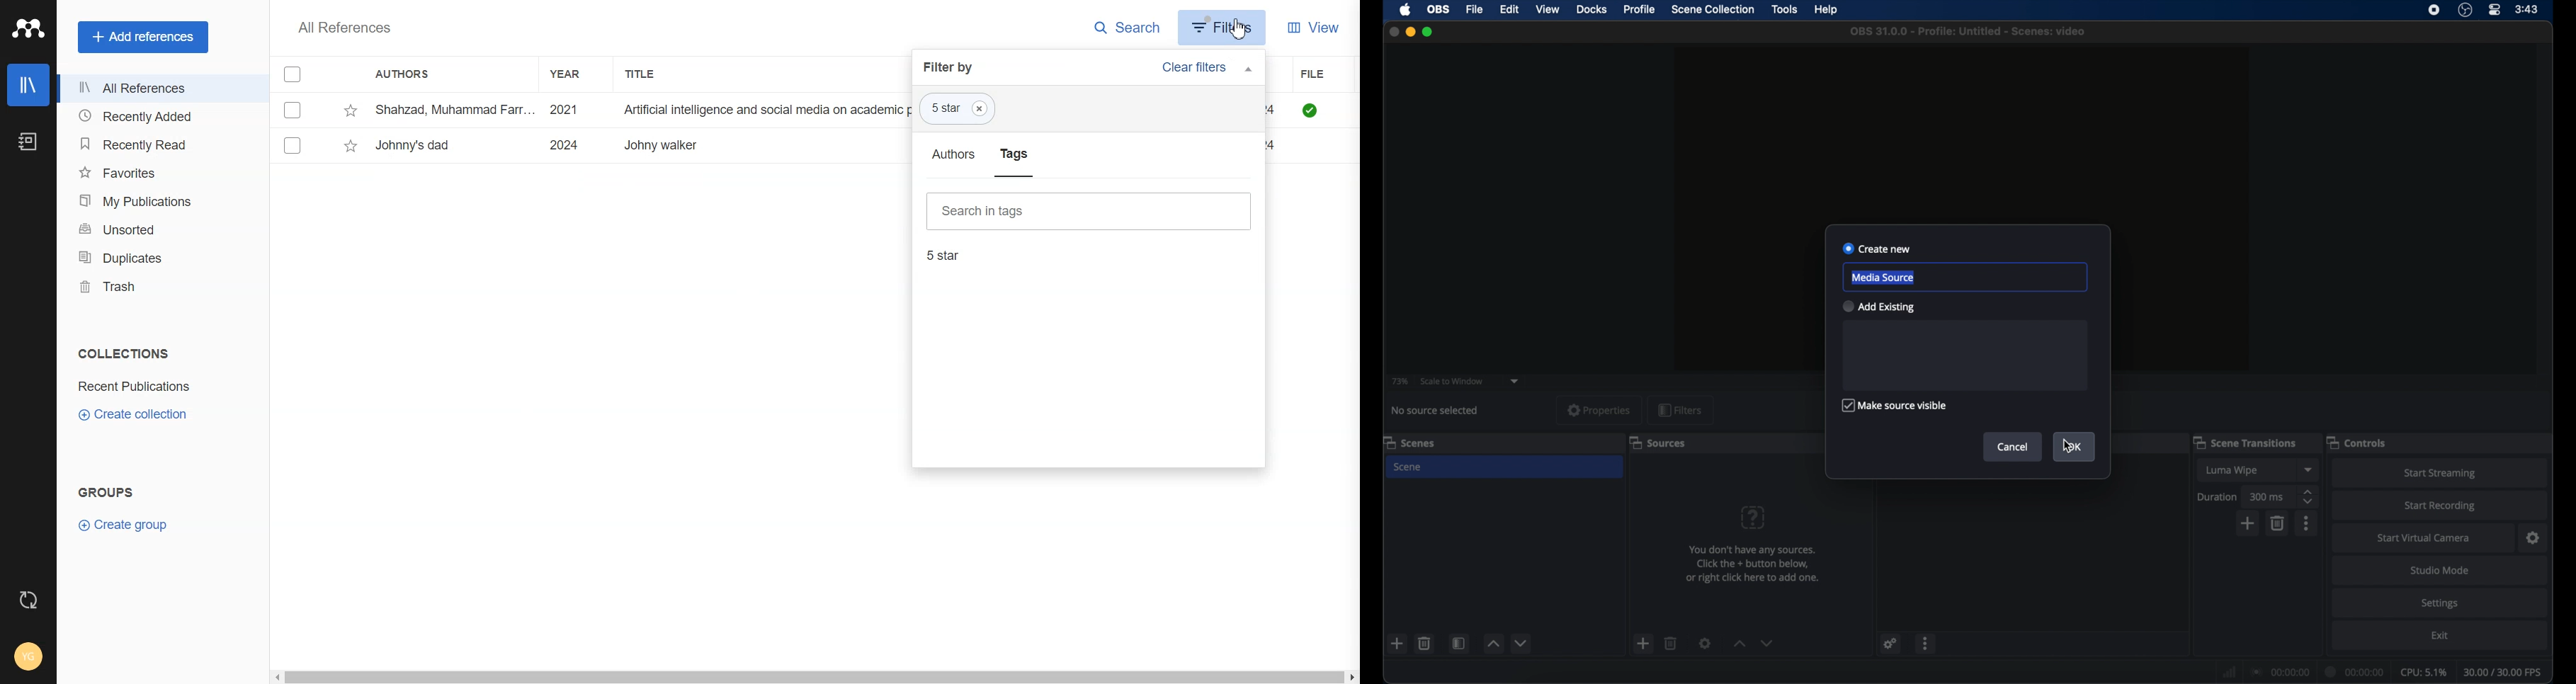 The height and width of the screenshot is (700, 2576). What do you see at coordinates (1351, 678) in the screenshot?
I see `scroll right` at bounding box center [1351, 678].